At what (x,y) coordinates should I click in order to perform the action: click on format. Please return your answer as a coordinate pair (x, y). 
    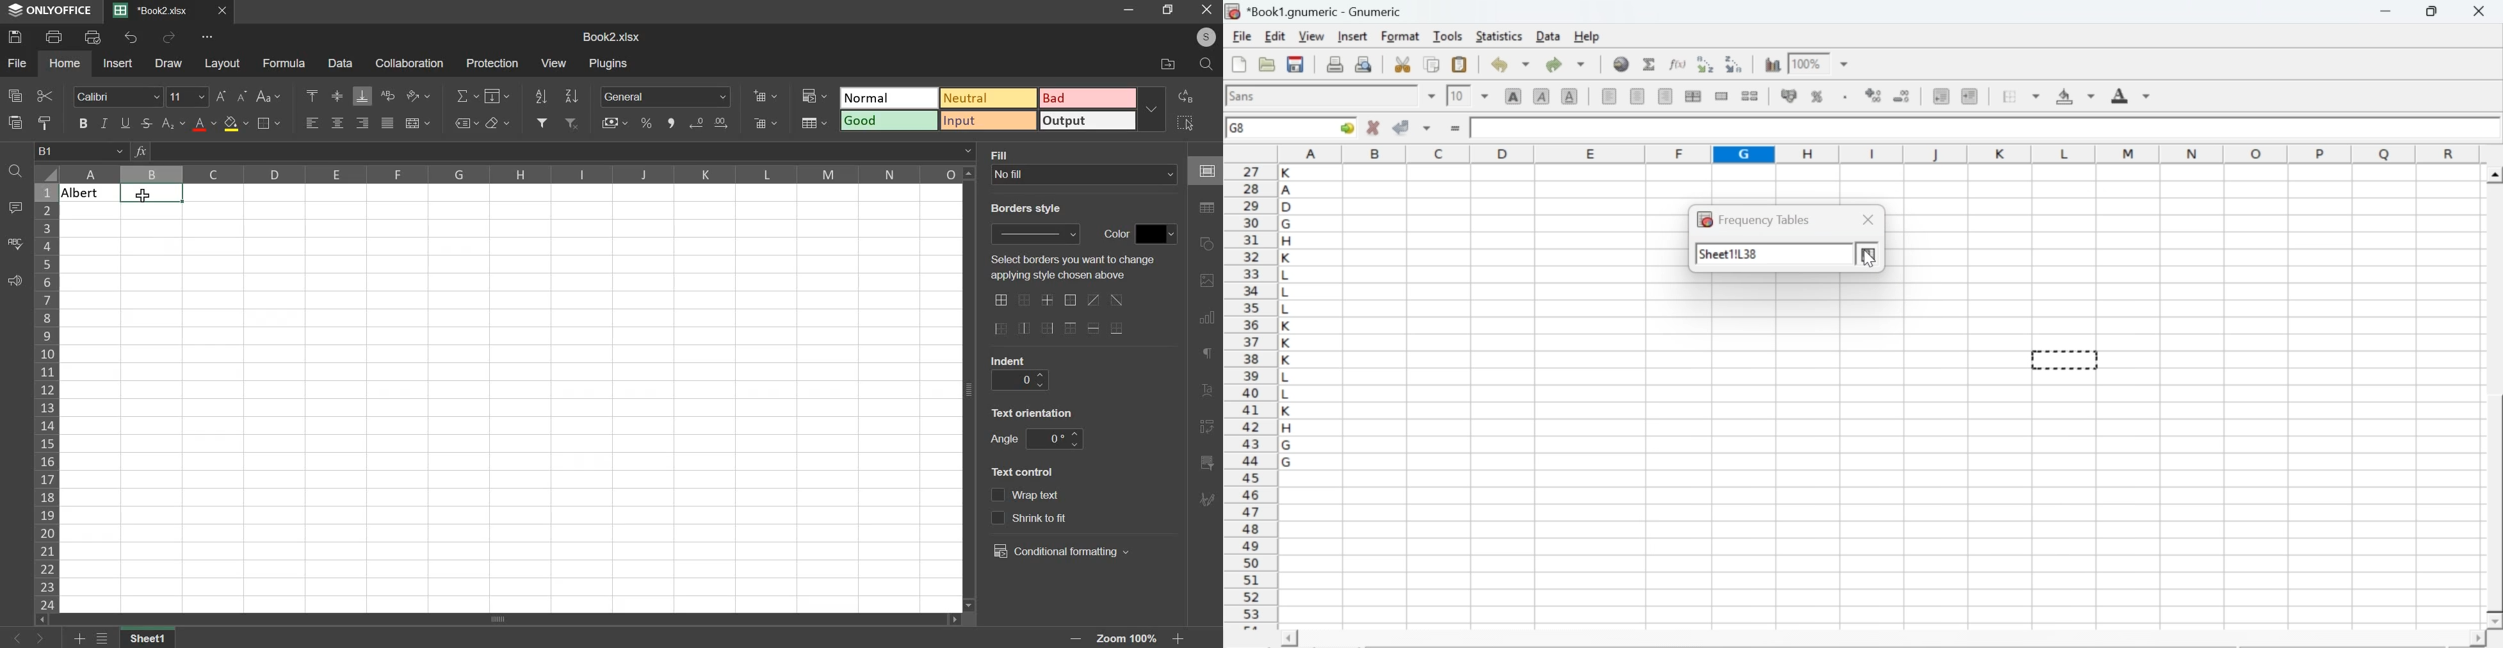
    Looking at the image, I should click on (1401, 36).